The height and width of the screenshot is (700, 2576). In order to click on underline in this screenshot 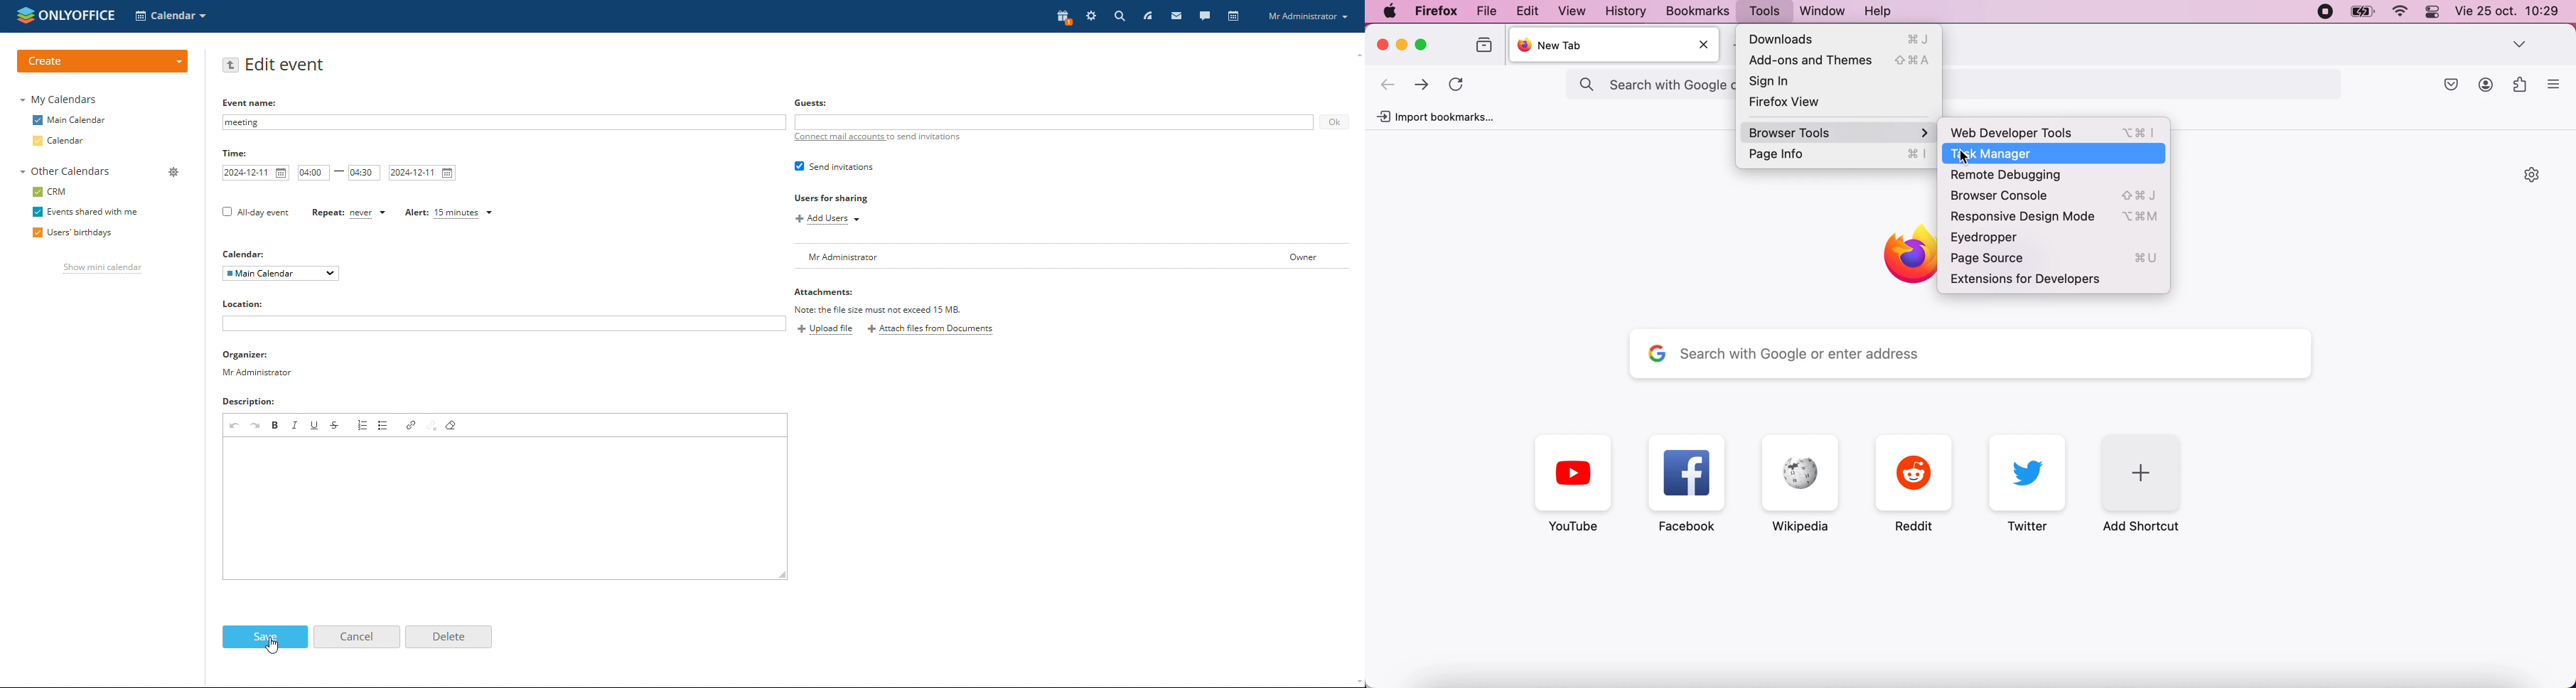, I will do `click(315, 424)`.